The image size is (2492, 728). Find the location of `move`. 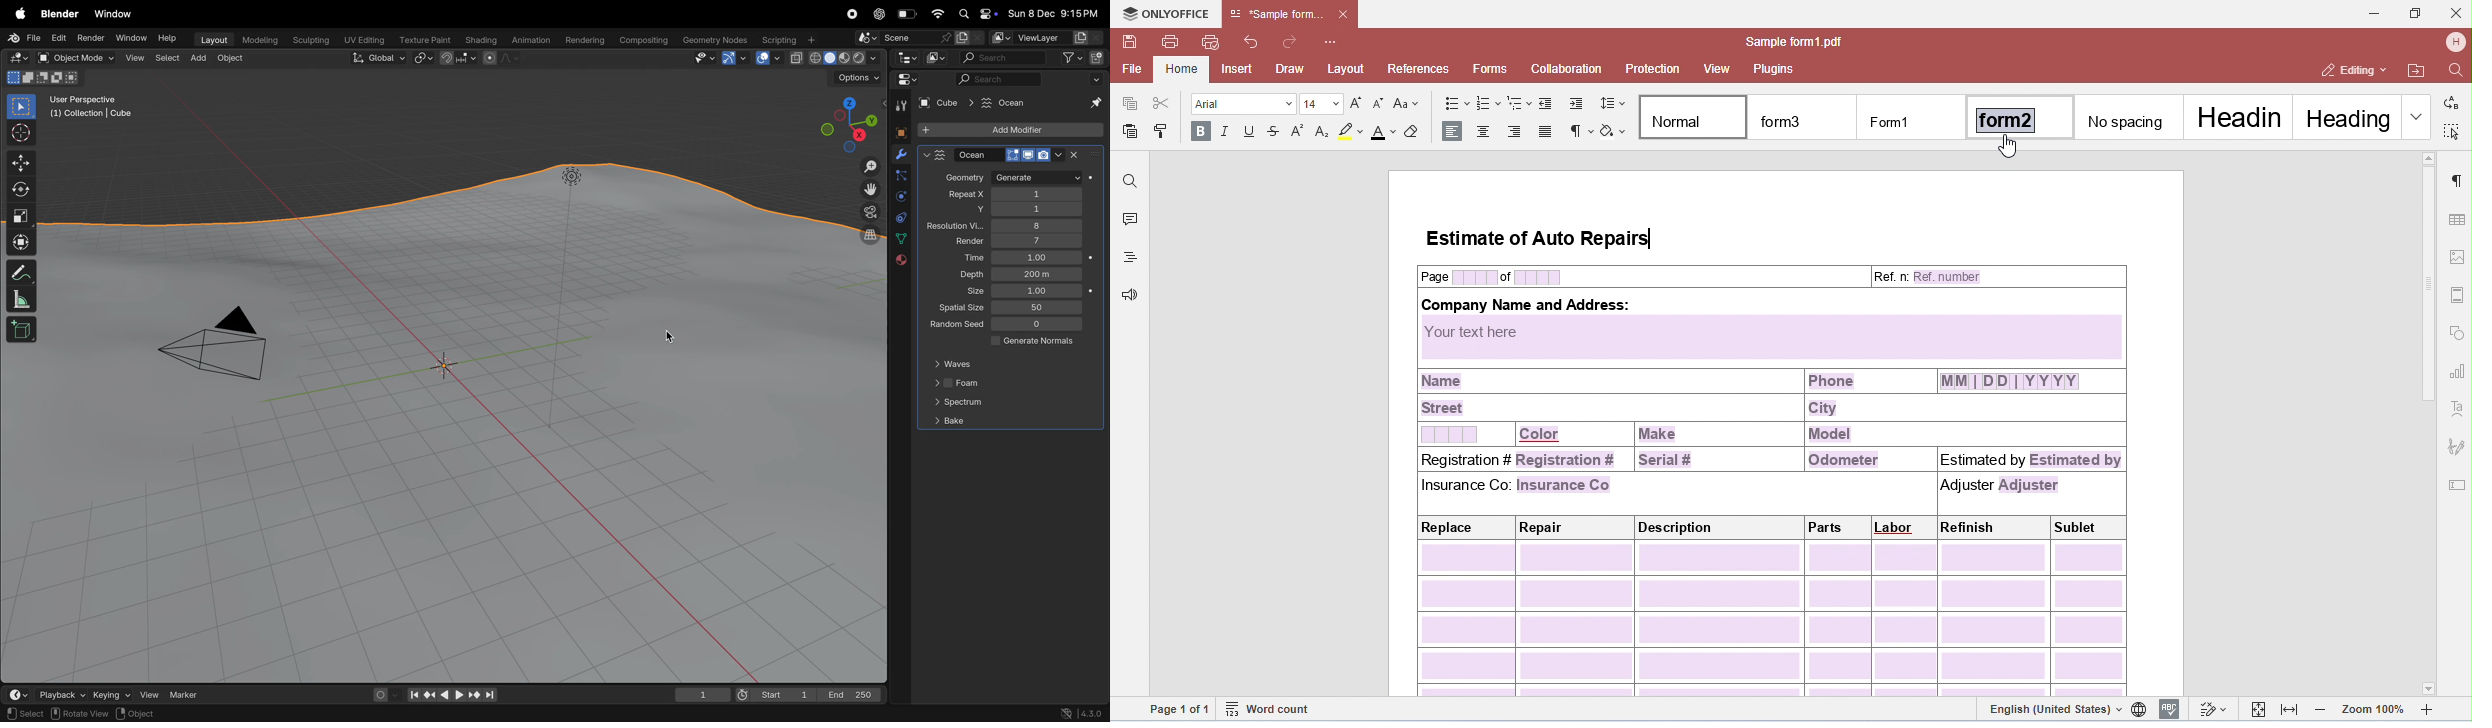

move is located at coordinates (20, 162).